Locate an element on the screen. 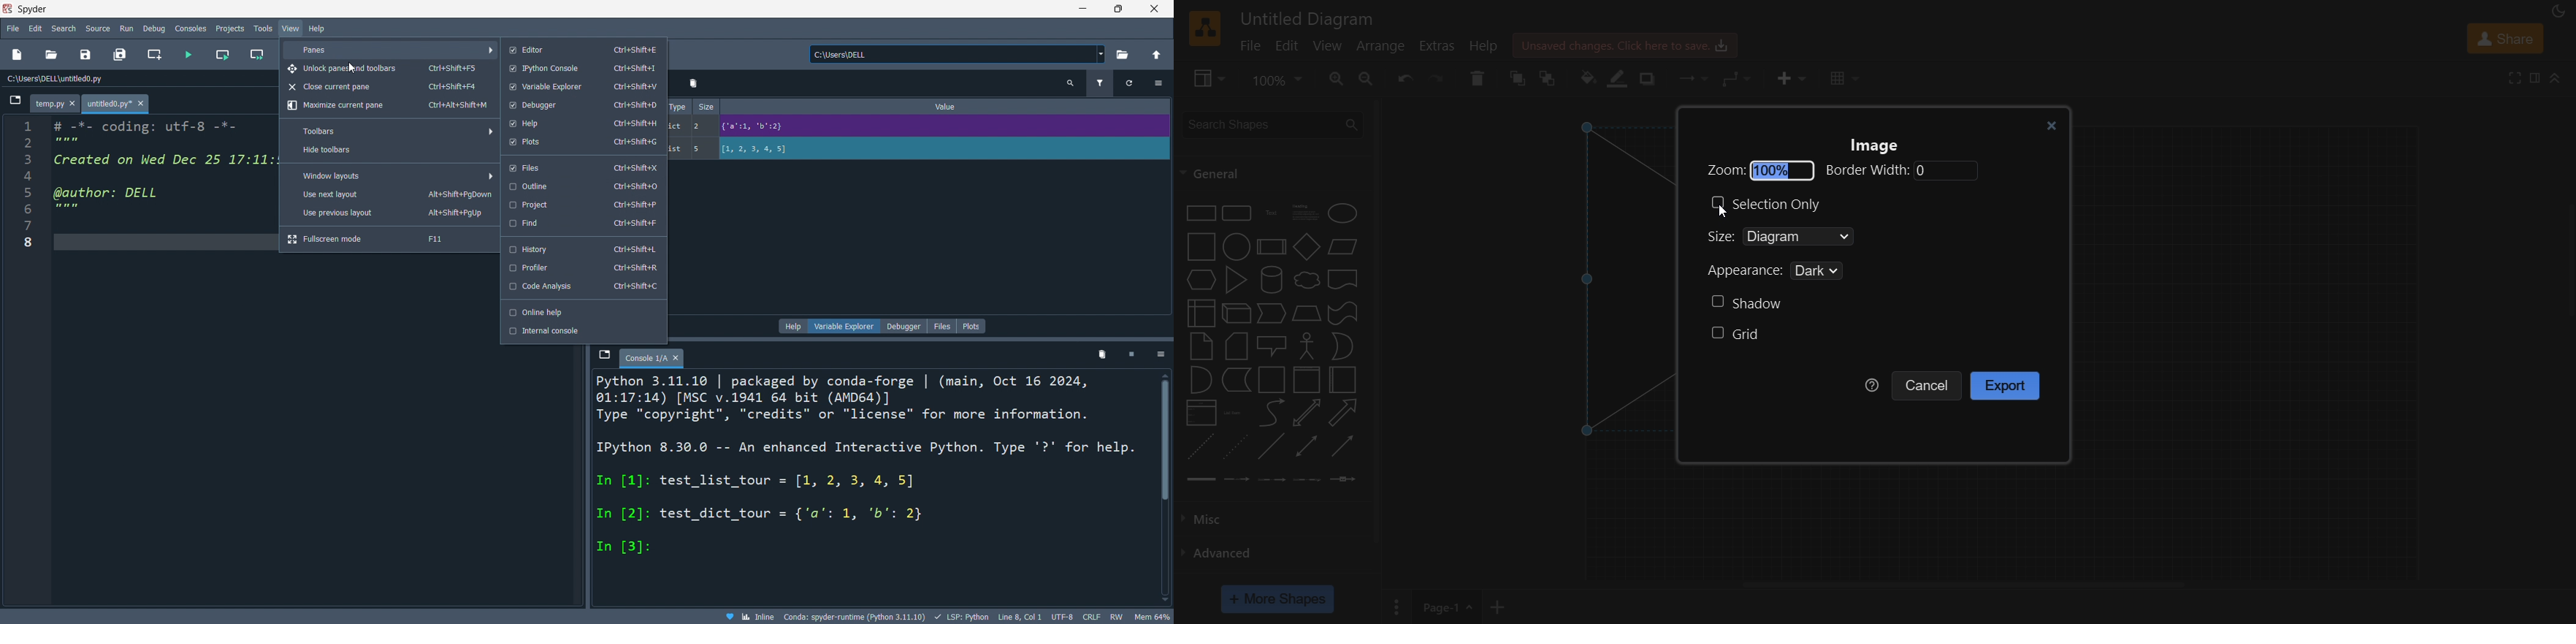 The height and width of the screenshot is (644, 2576). debugger is located at coordinates (582, 105).